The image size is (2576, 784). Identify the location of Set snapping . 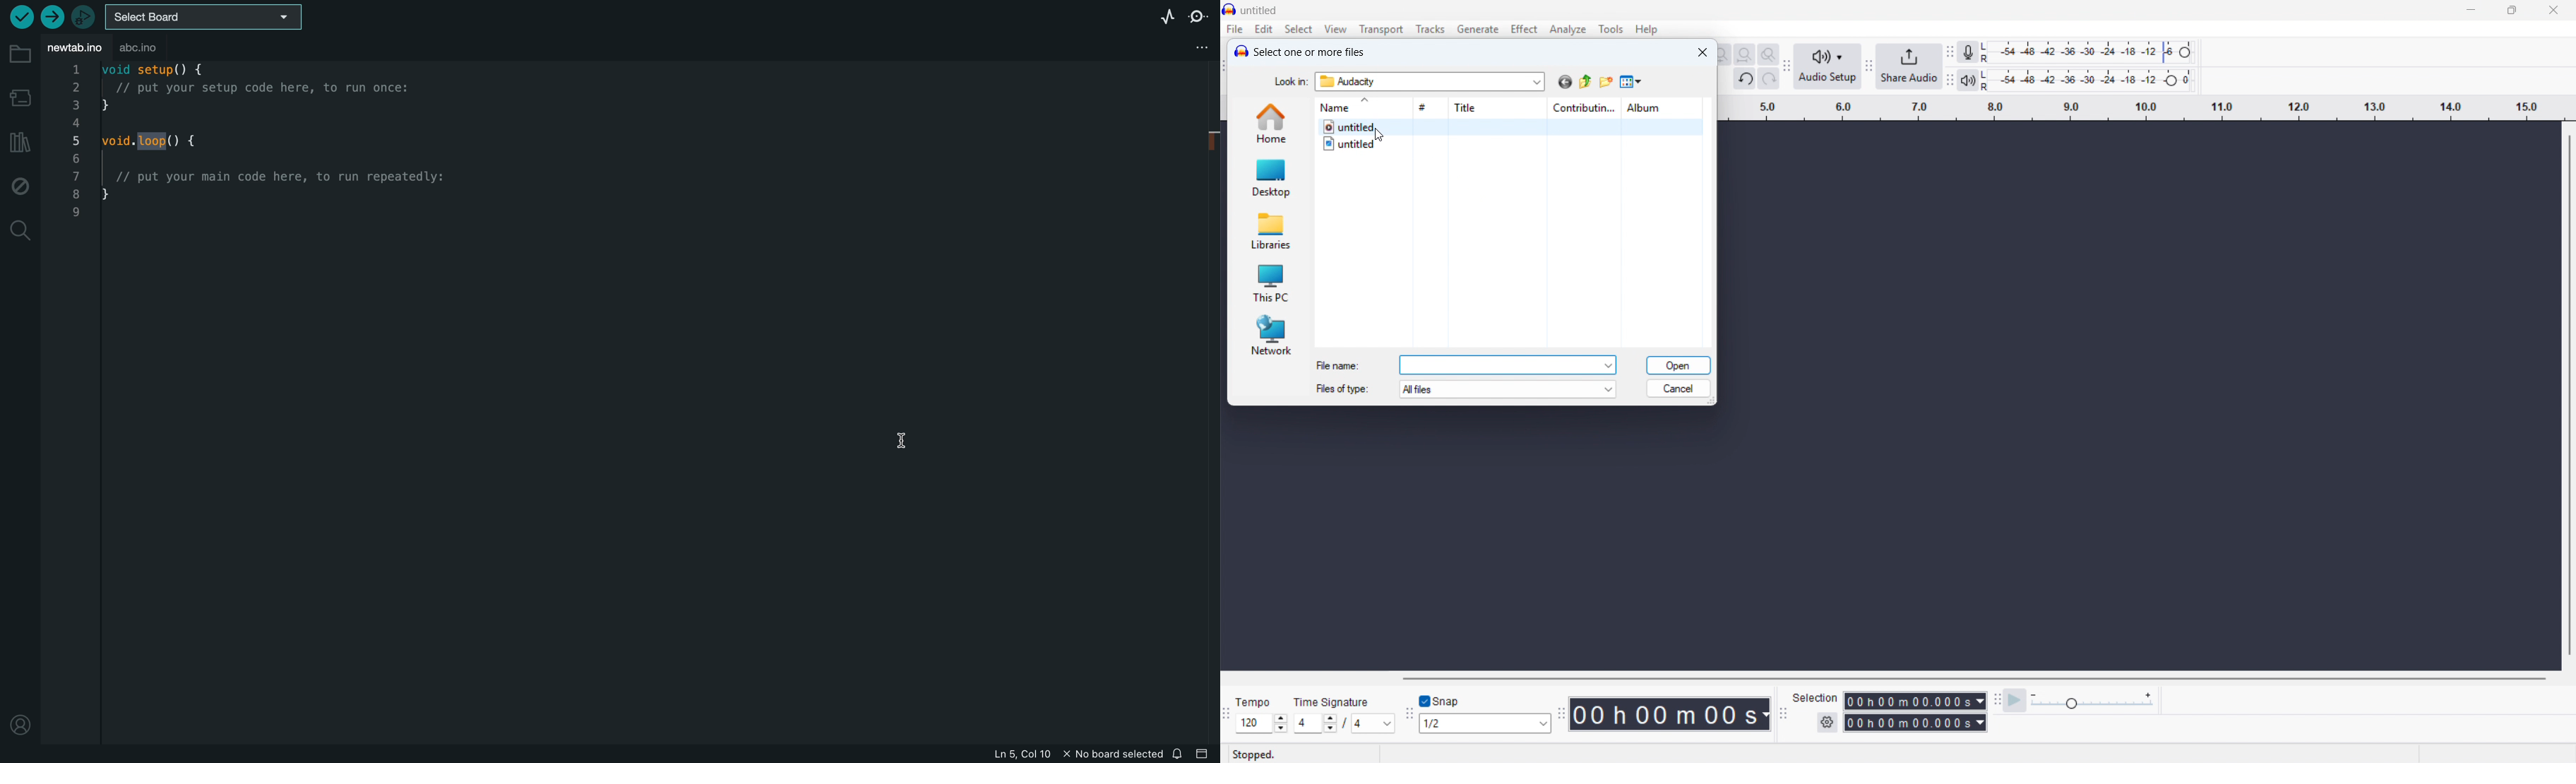
(1485, 723).